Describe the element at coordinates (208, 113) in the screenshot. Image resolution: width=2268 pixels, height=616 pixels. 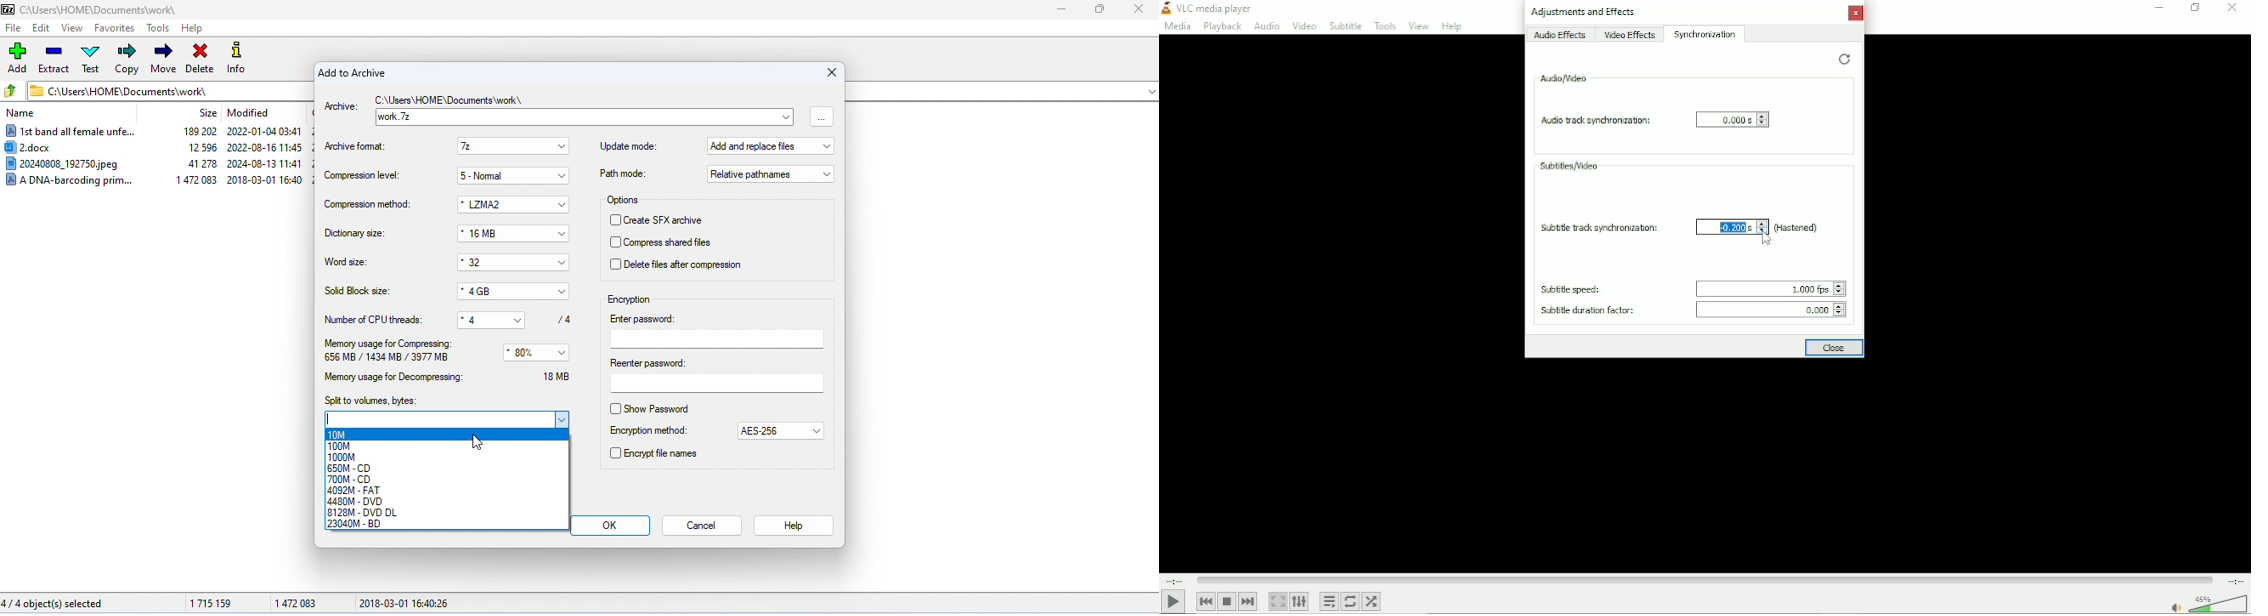
I see `size` at that location.